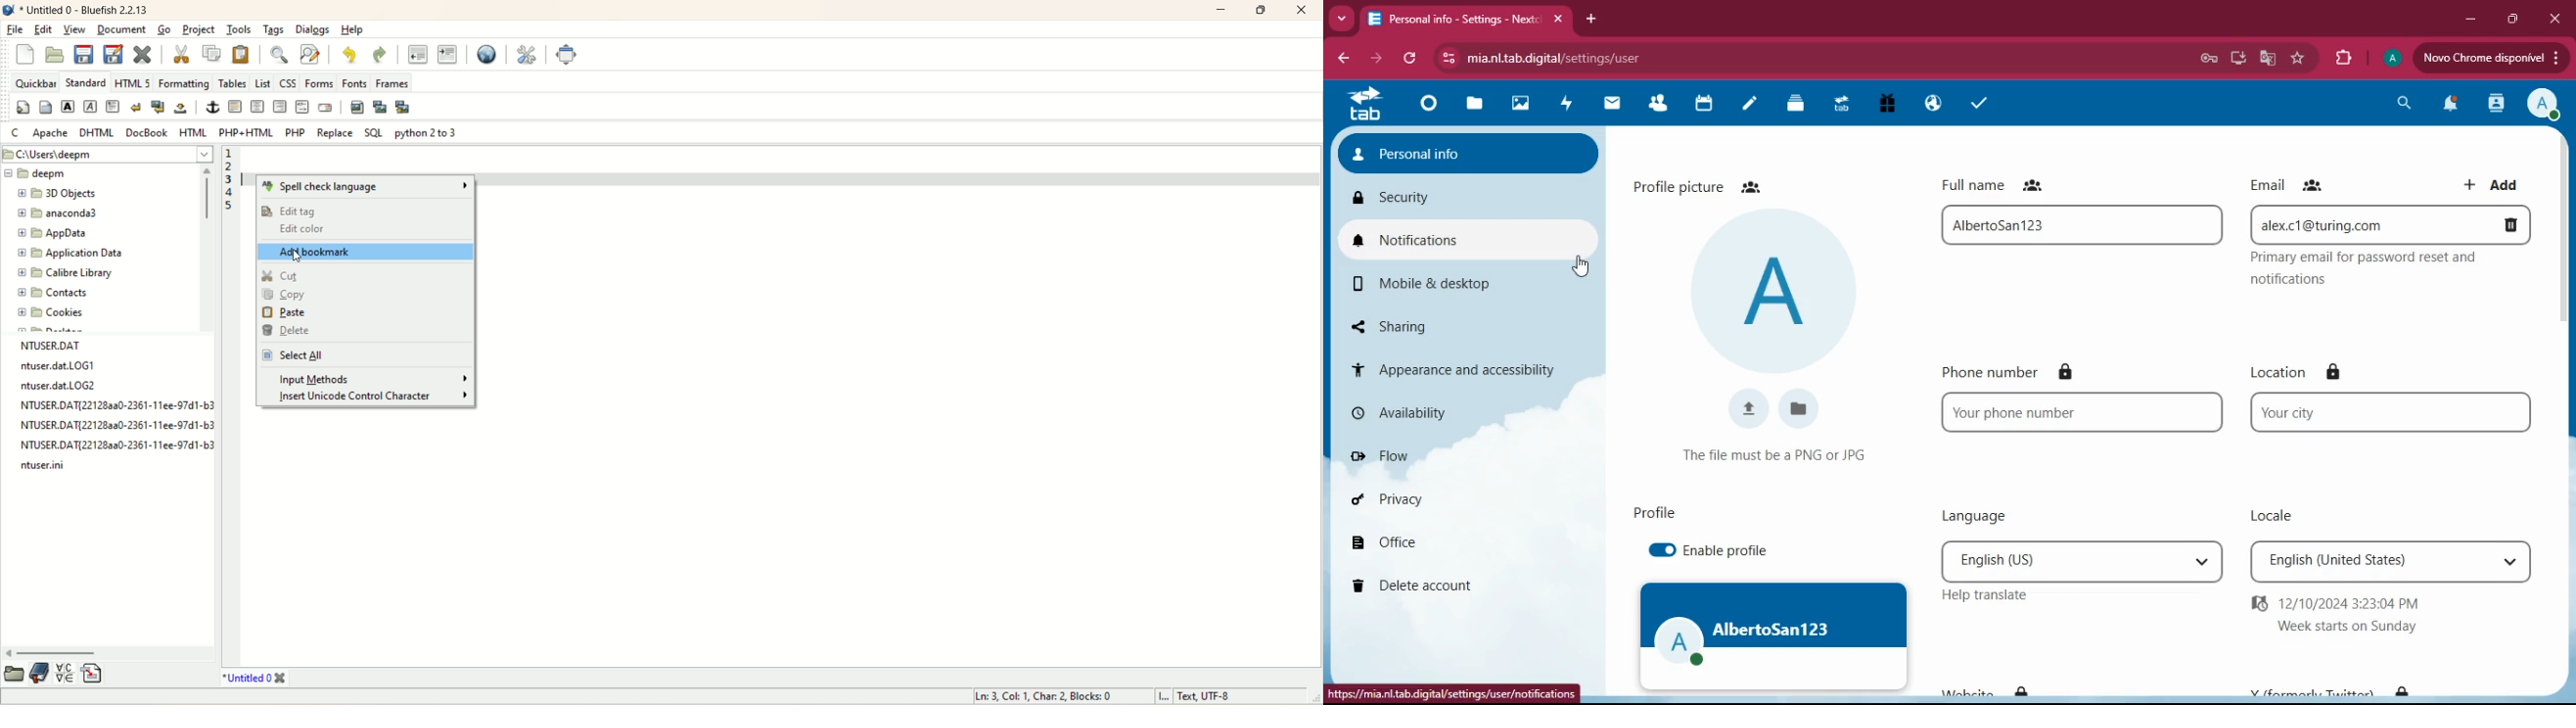  I want to click on search, so click(2405, 101).